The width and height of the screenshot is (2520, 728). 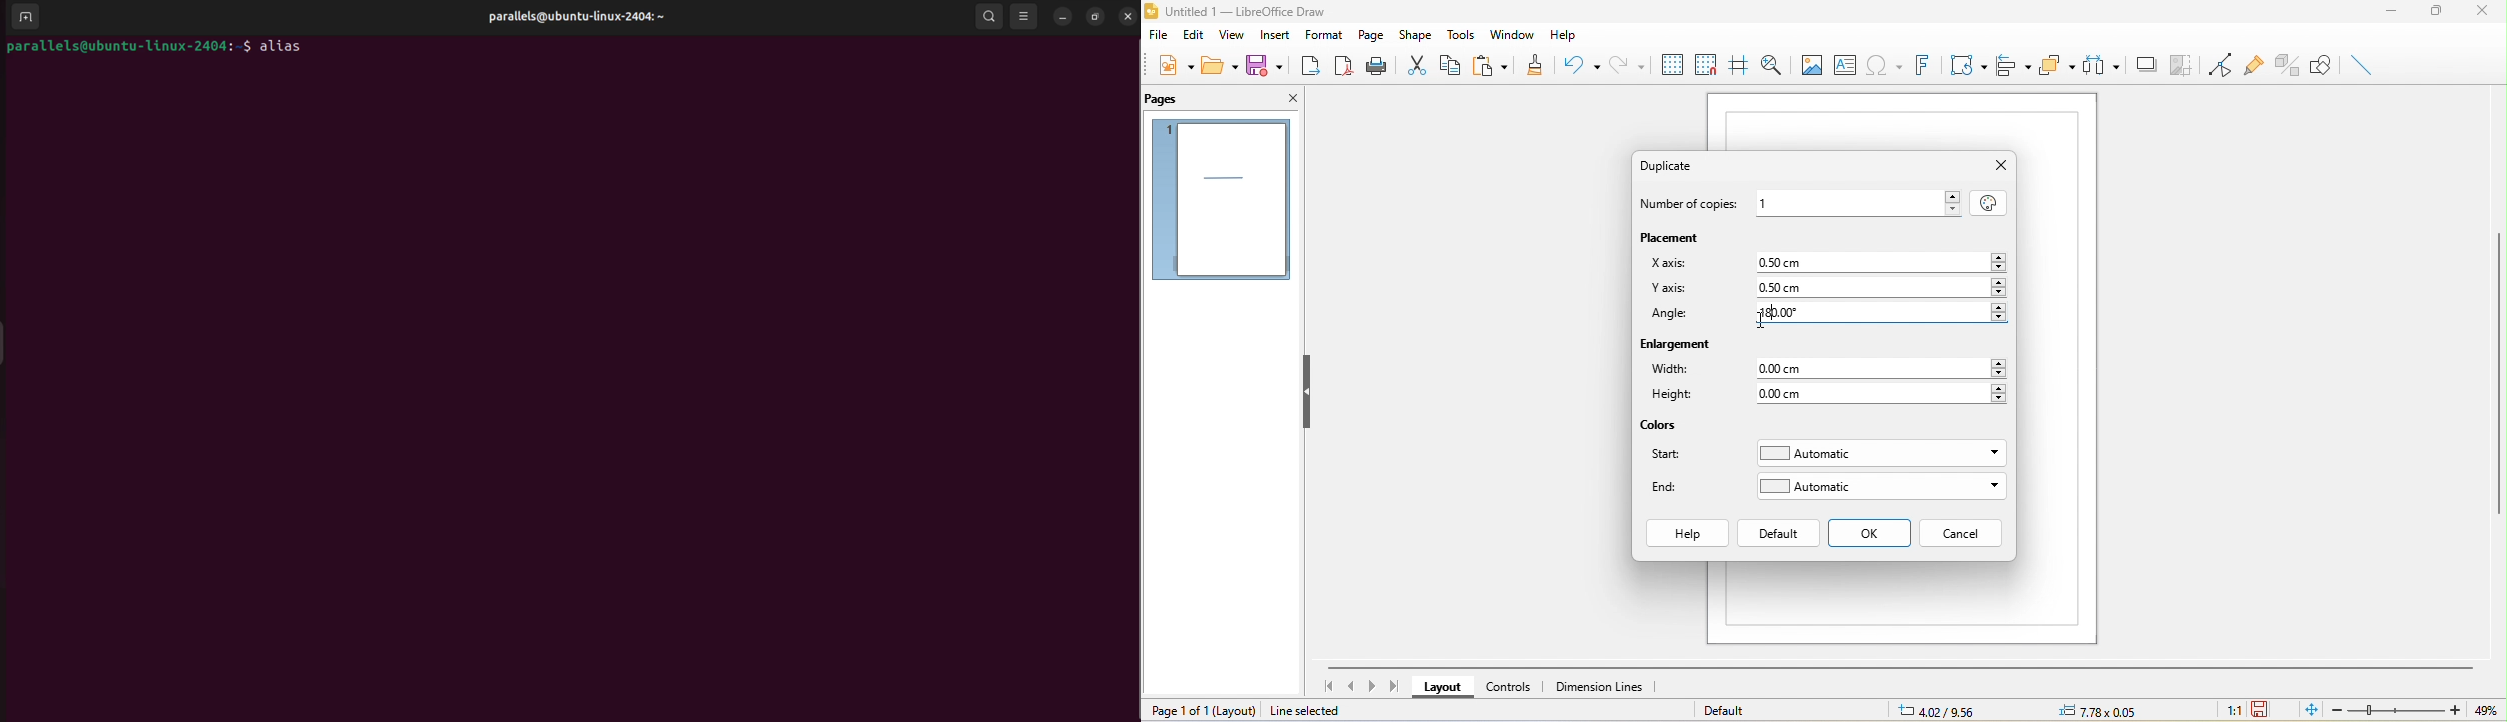 What do you see at coordinates (1961, 533) in the screenshot?
I see `cancel` at bounding box center [1961, 533].